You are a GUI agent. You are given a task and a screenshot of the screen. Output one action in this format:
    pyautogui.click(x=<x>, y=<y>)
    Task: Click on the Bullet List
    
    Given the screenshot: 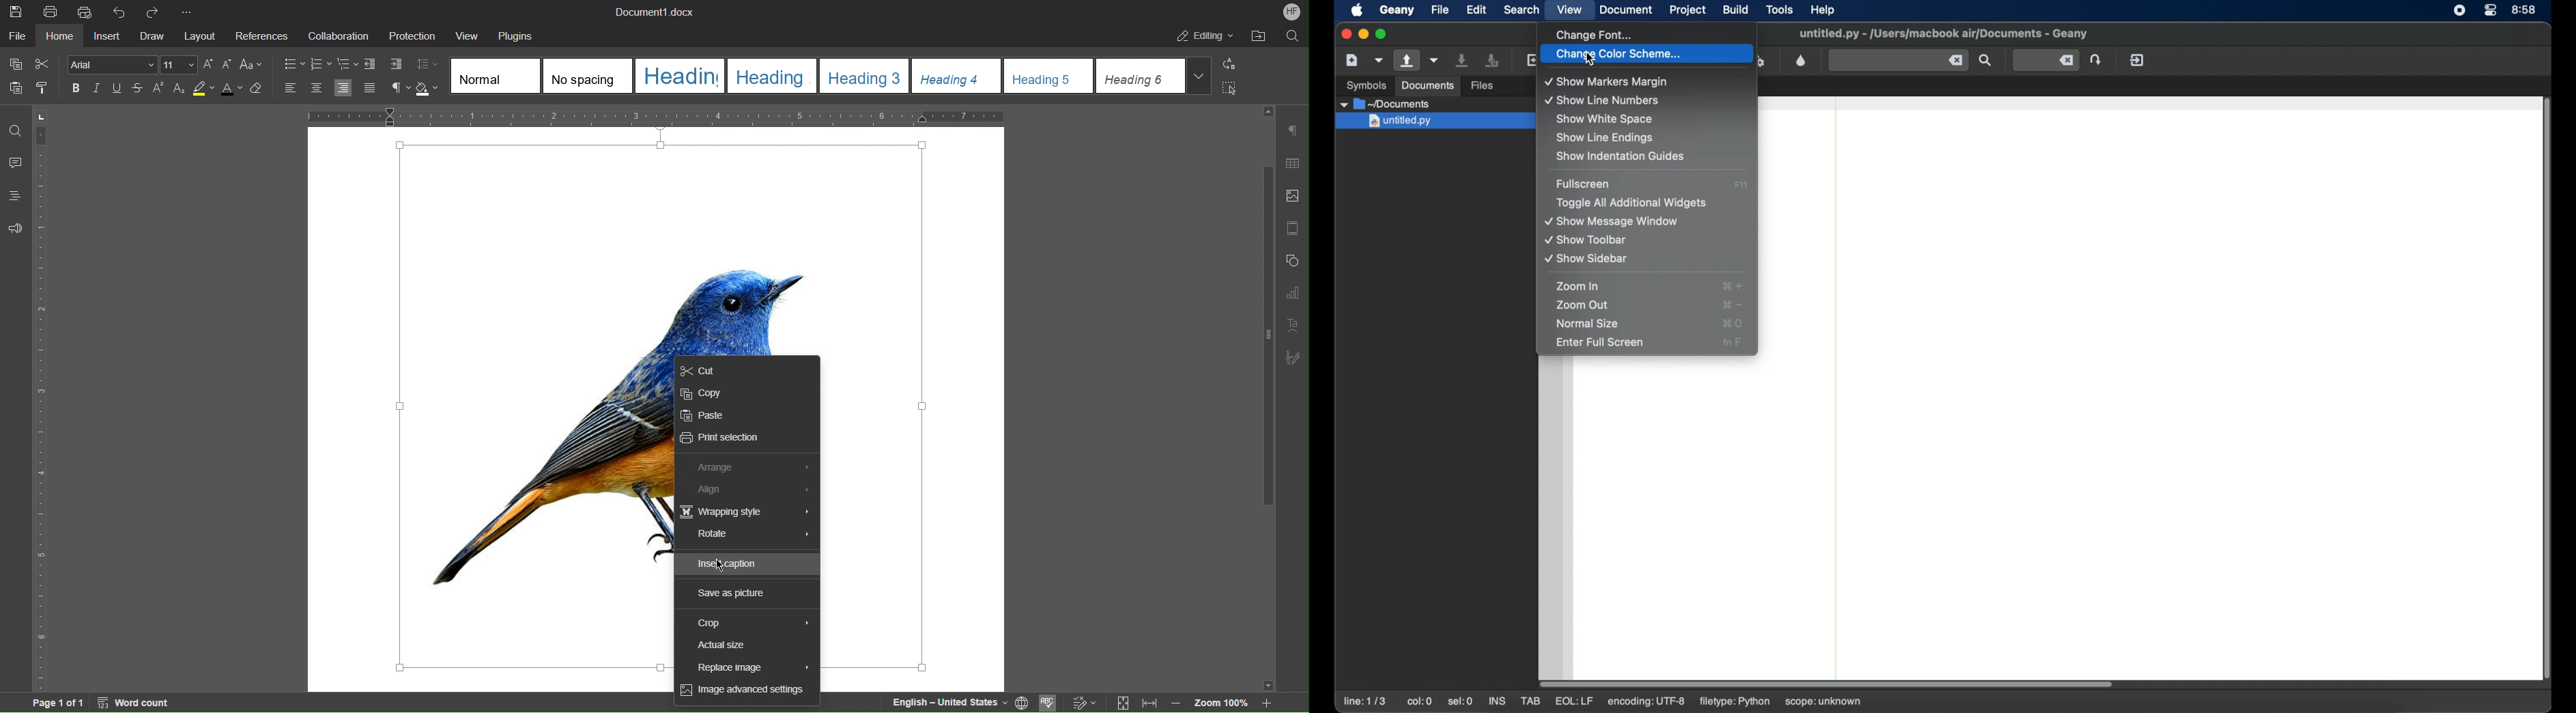 What is the action you would take?
    pyautogui.click(x=293, y=64)
    